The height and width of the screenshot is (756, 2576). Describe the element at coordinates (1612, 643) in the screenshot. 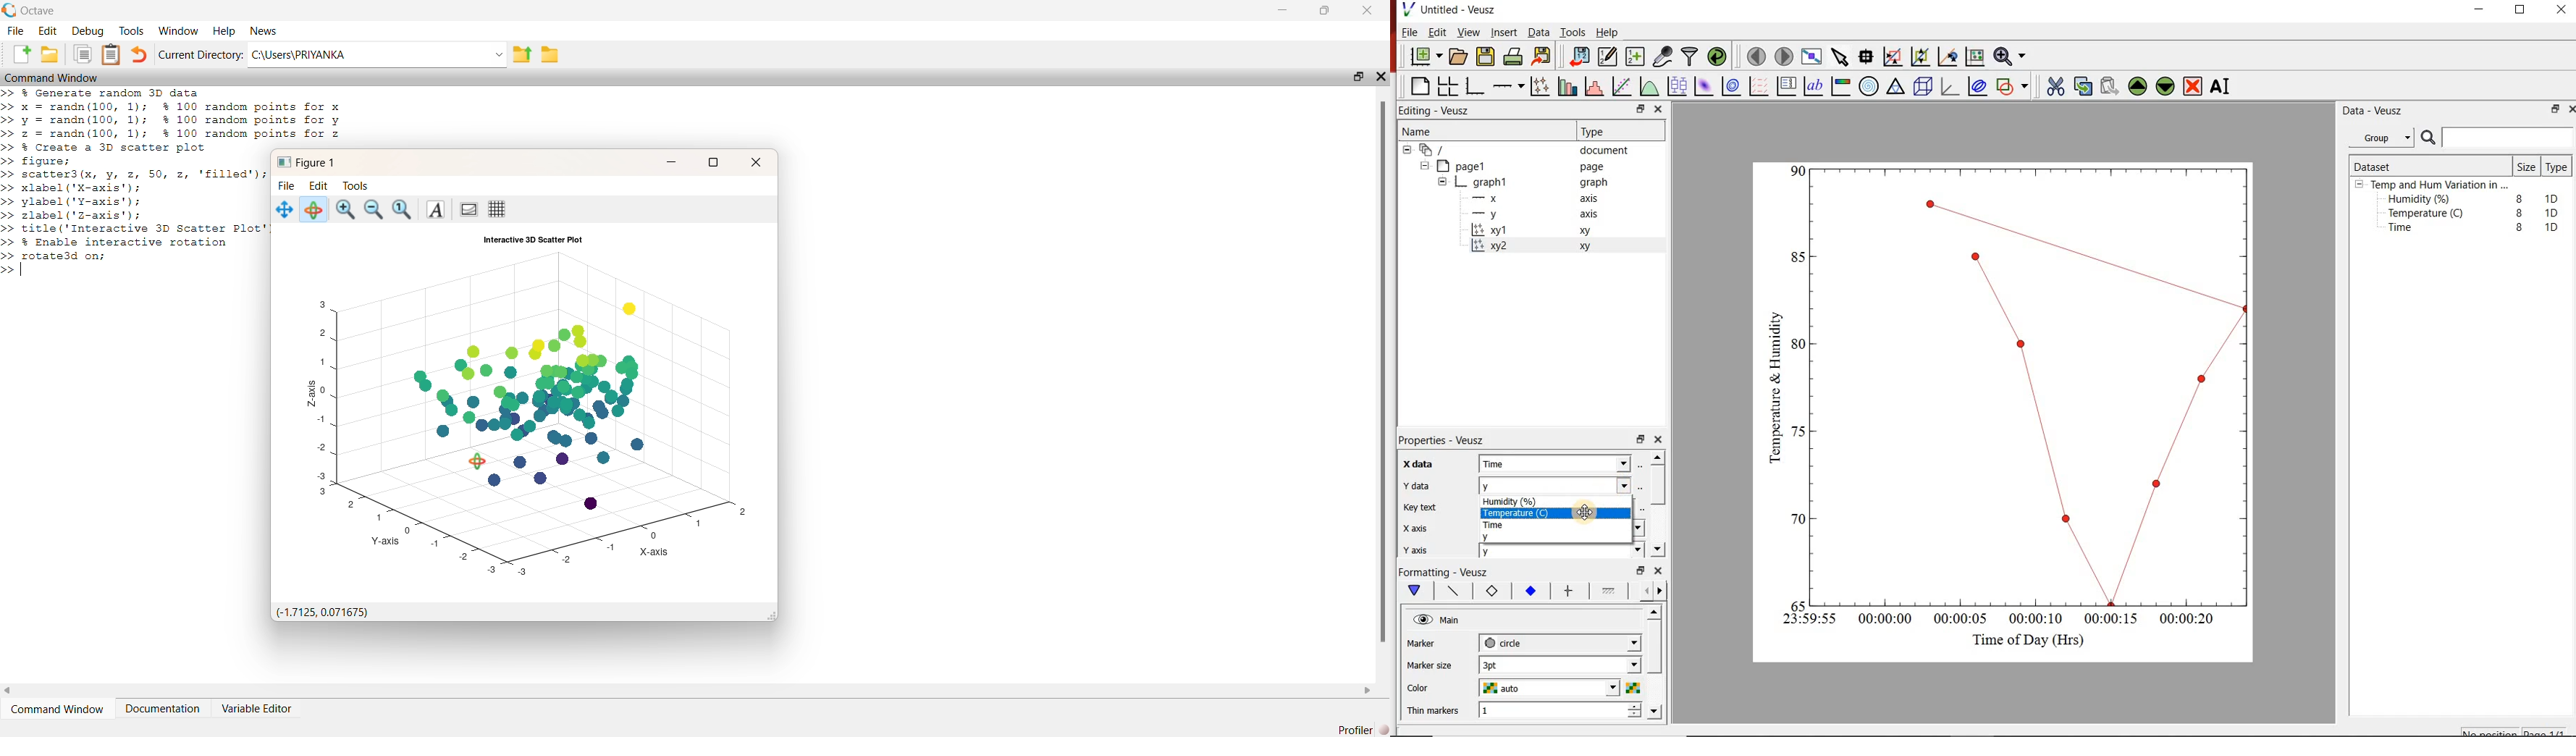

I see `Marker dropdown` at that location.